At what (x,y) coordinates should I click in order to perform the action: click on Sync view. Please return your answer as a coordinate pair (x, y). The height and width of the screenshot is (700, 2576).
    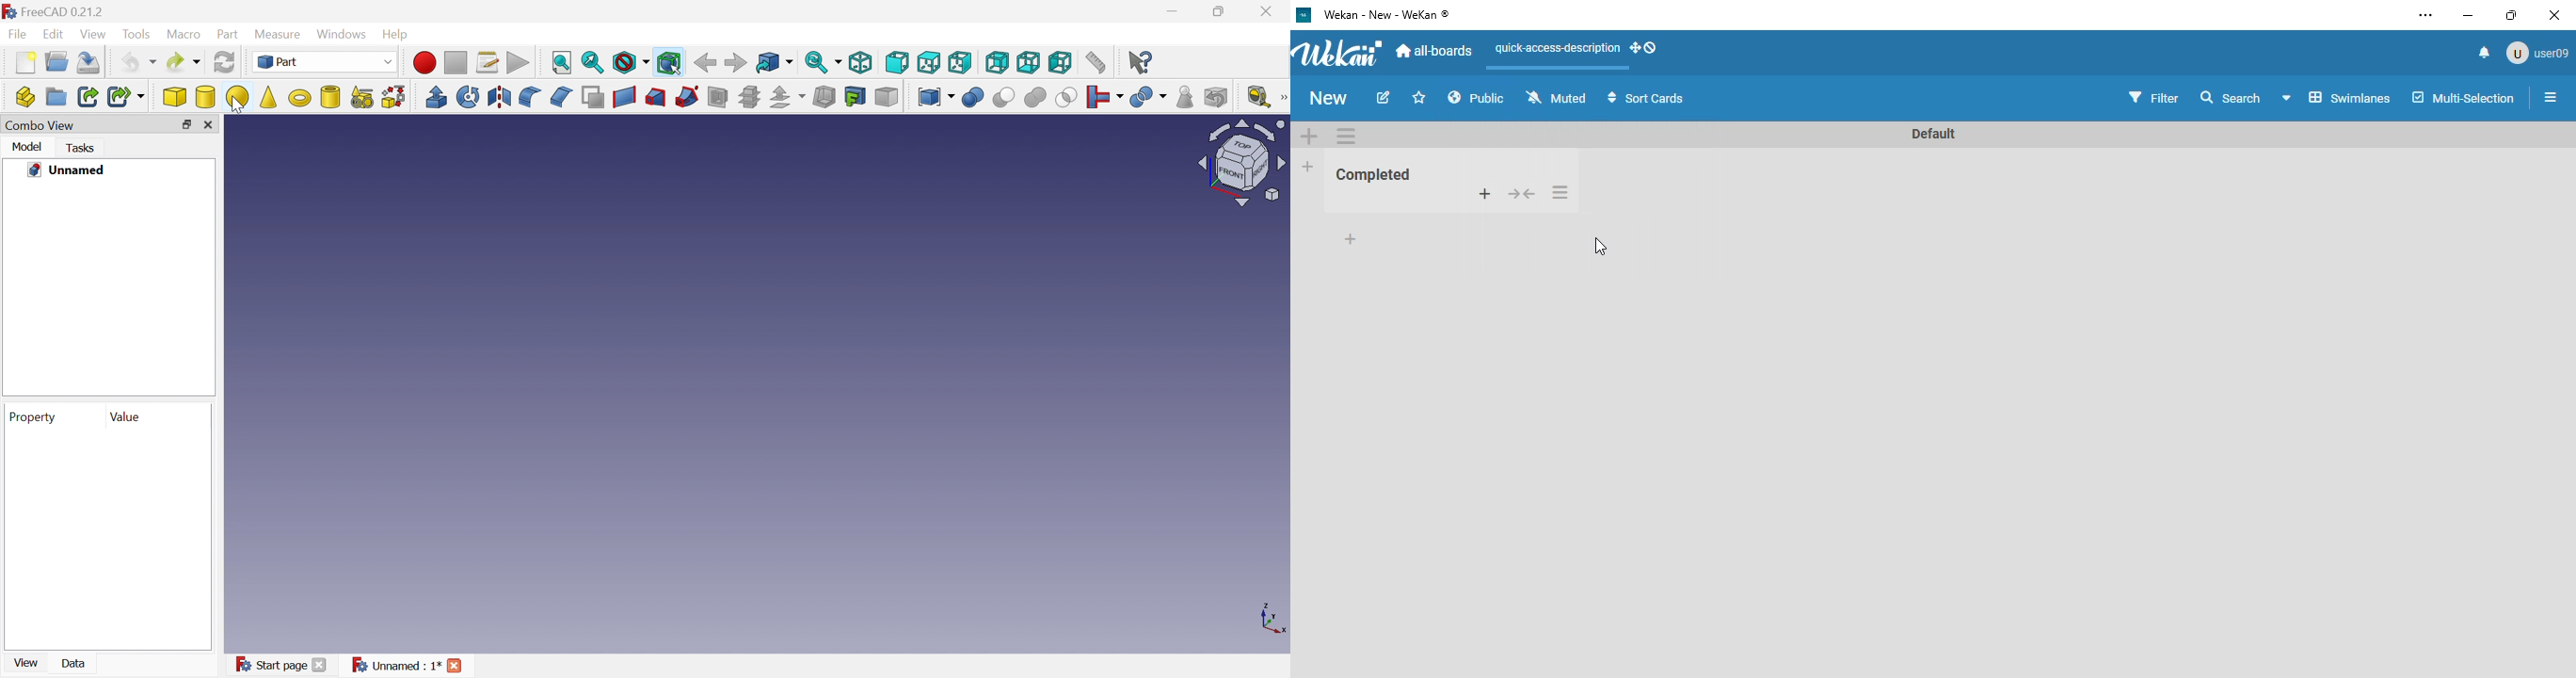
    Looking at the image, I should click on (826, 63).